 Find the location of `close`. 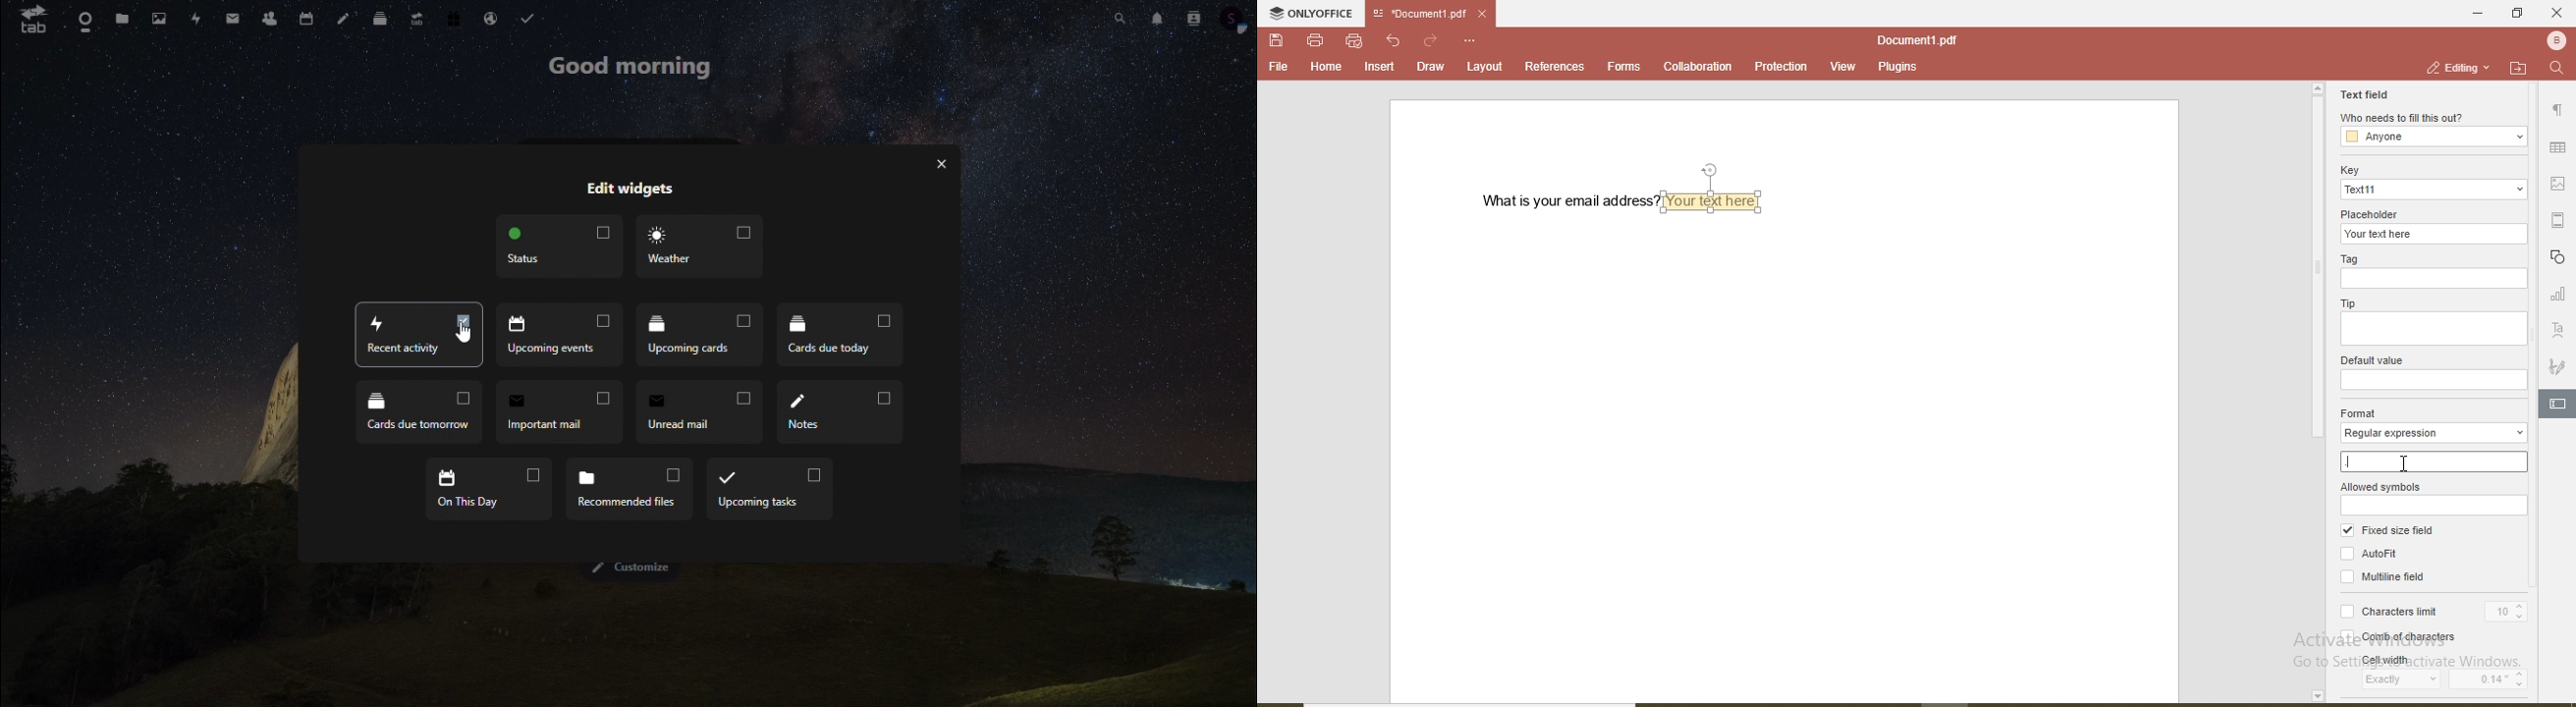

close is located at coordinates (2557, 13).